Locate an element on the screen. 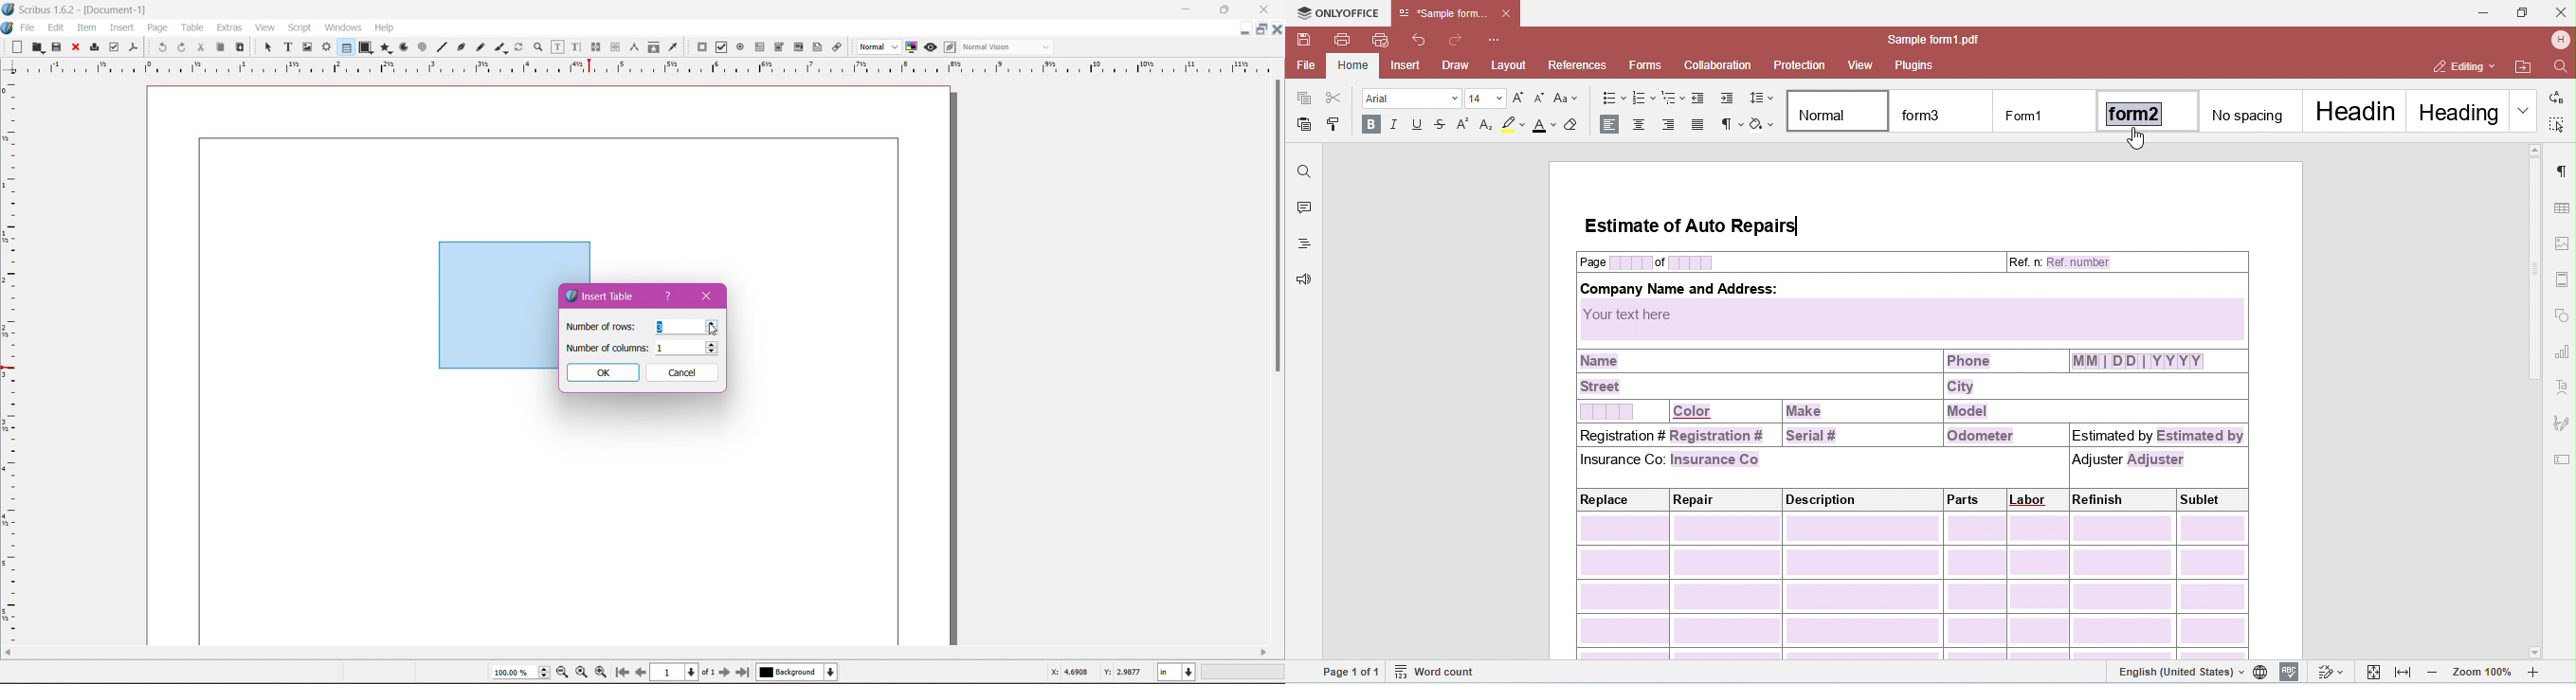  Item is located at coordinates (86, 27).